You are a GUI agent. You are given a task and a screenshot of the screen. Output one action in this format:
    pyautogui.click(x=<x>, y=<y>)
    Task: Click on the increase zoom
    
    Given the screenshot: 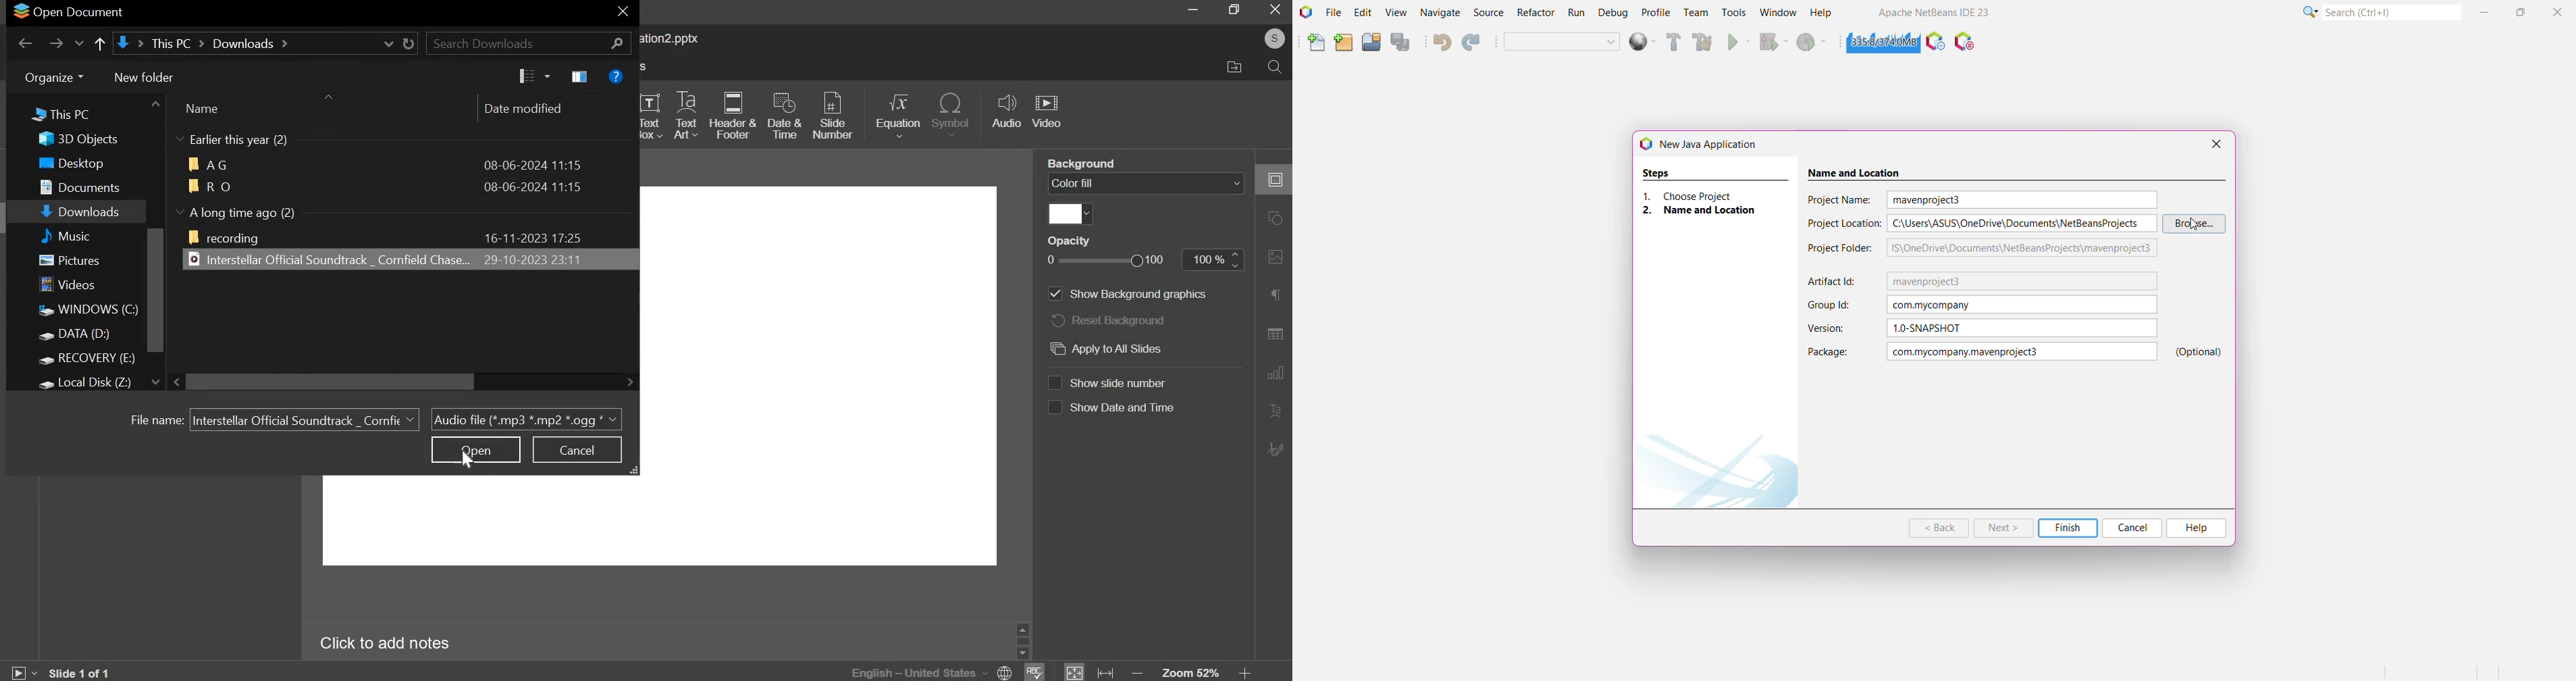 What is the action you would take?
    pyautogui.click(x=1245, y=671)
    